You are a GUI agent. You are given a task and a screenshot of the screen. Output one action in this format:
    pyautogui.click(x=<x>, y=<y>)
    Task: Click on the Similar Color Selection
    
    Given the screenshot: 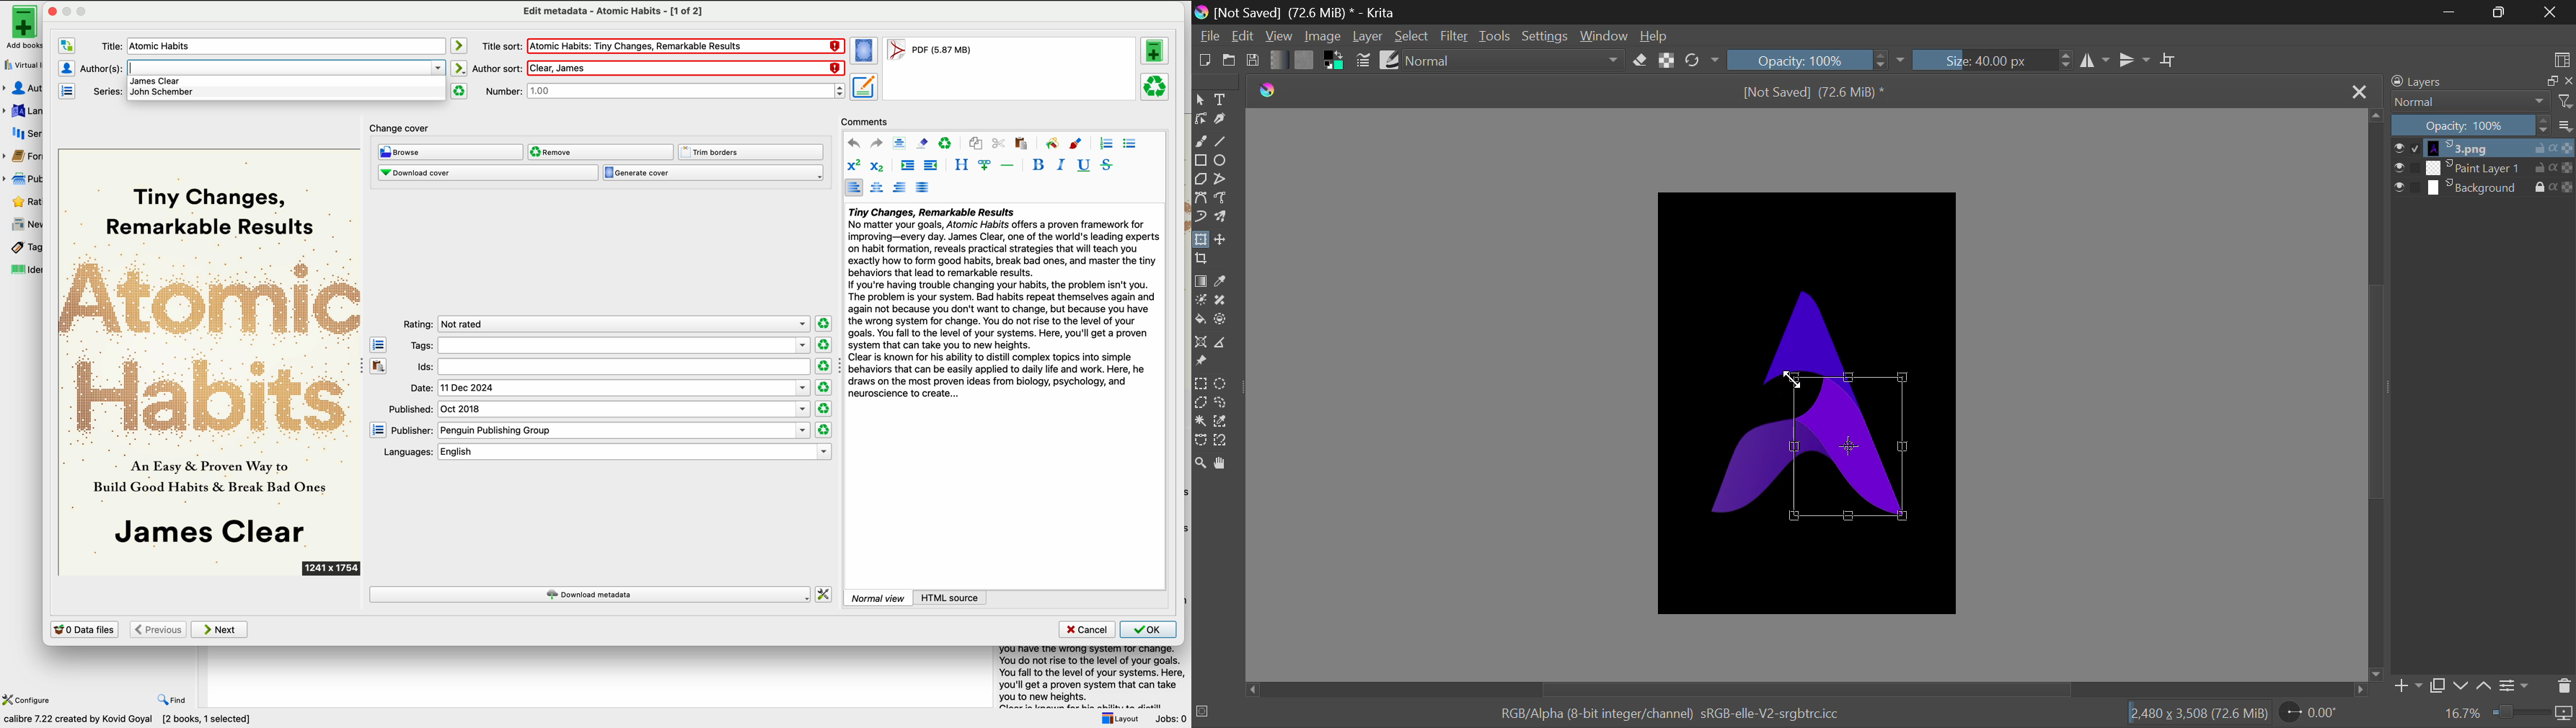 What is the action you would take?
    pyautogui.click(x=1221, y=421)
    